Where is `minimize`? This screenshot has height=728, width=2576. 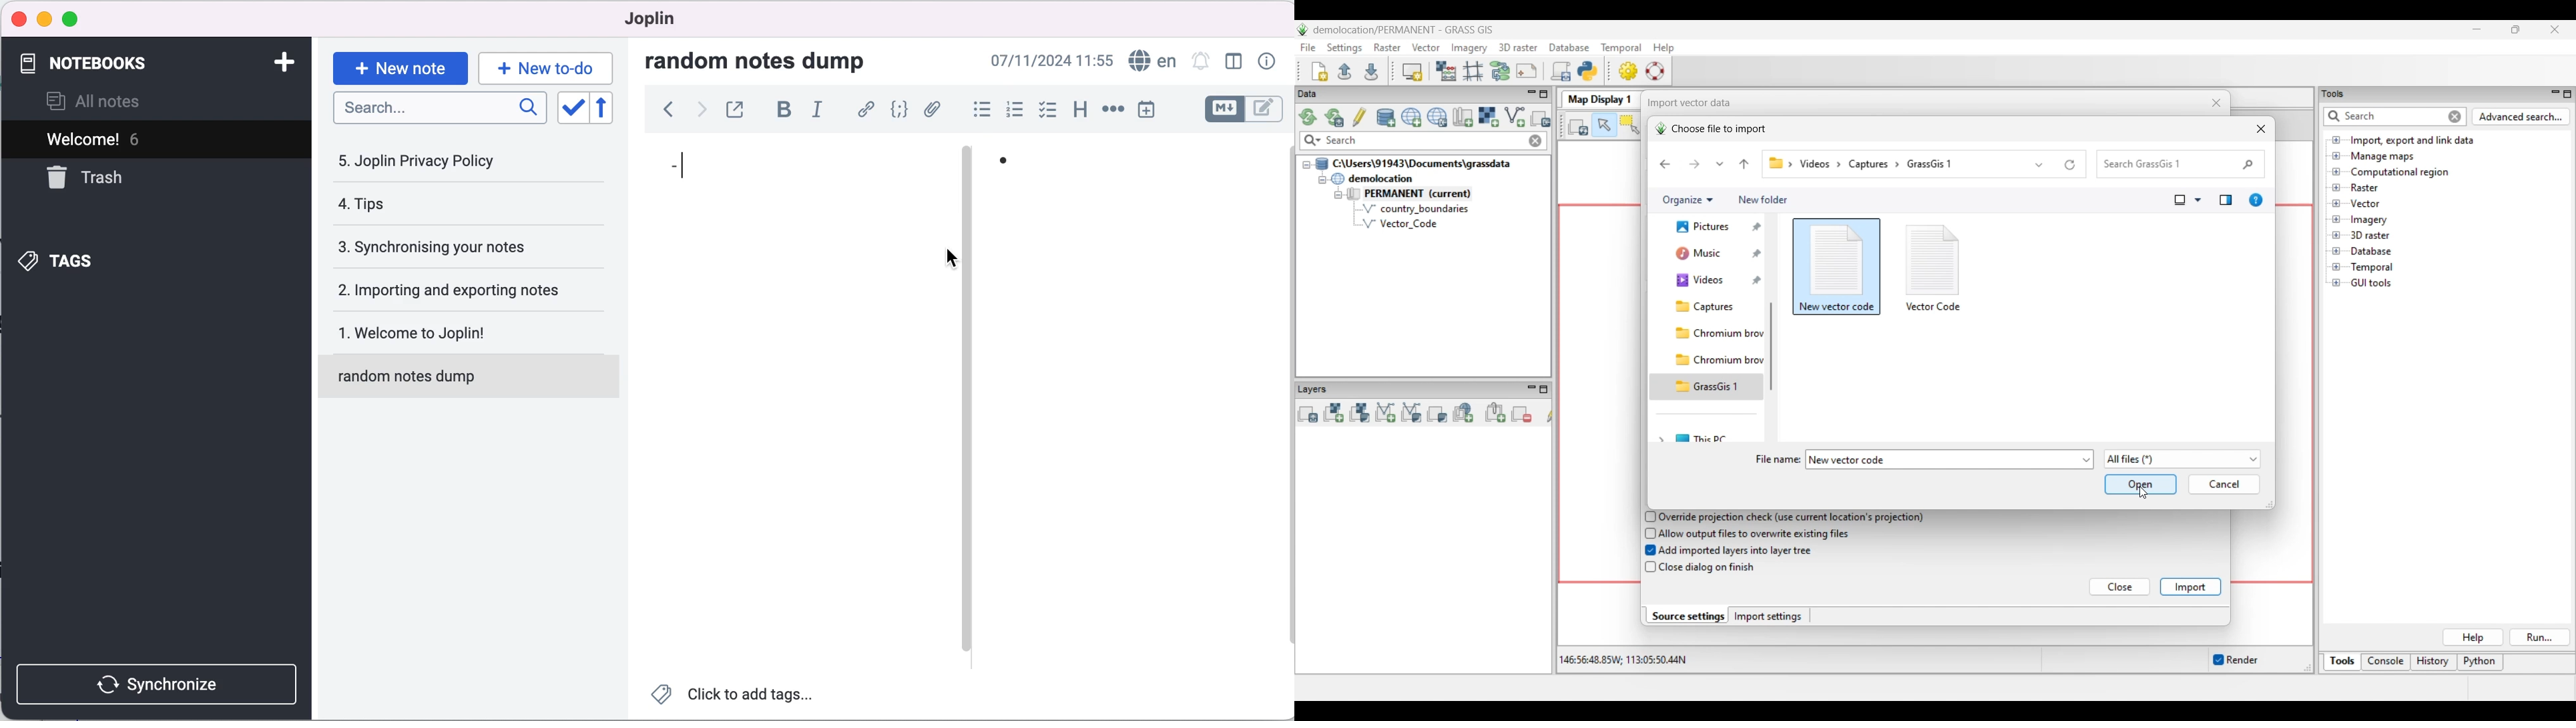 minimize is located at coordinates (44, 20).